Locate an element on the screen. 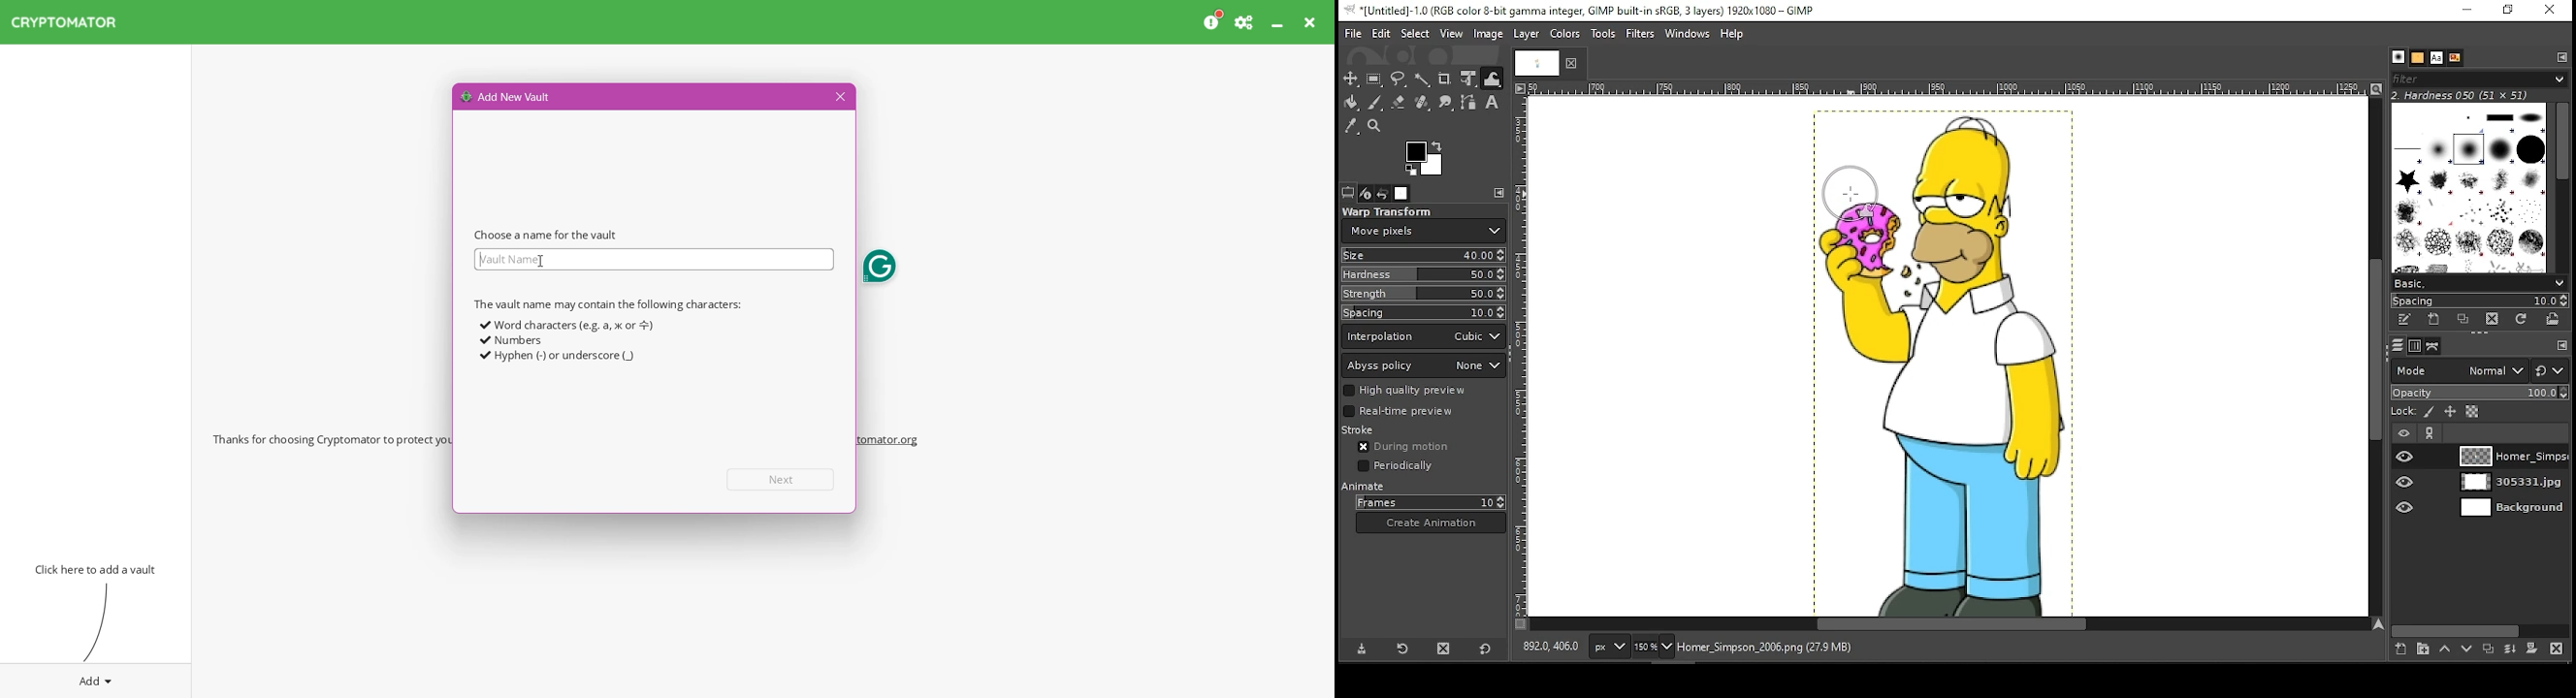  strength is located at coordinates (1424, 294).